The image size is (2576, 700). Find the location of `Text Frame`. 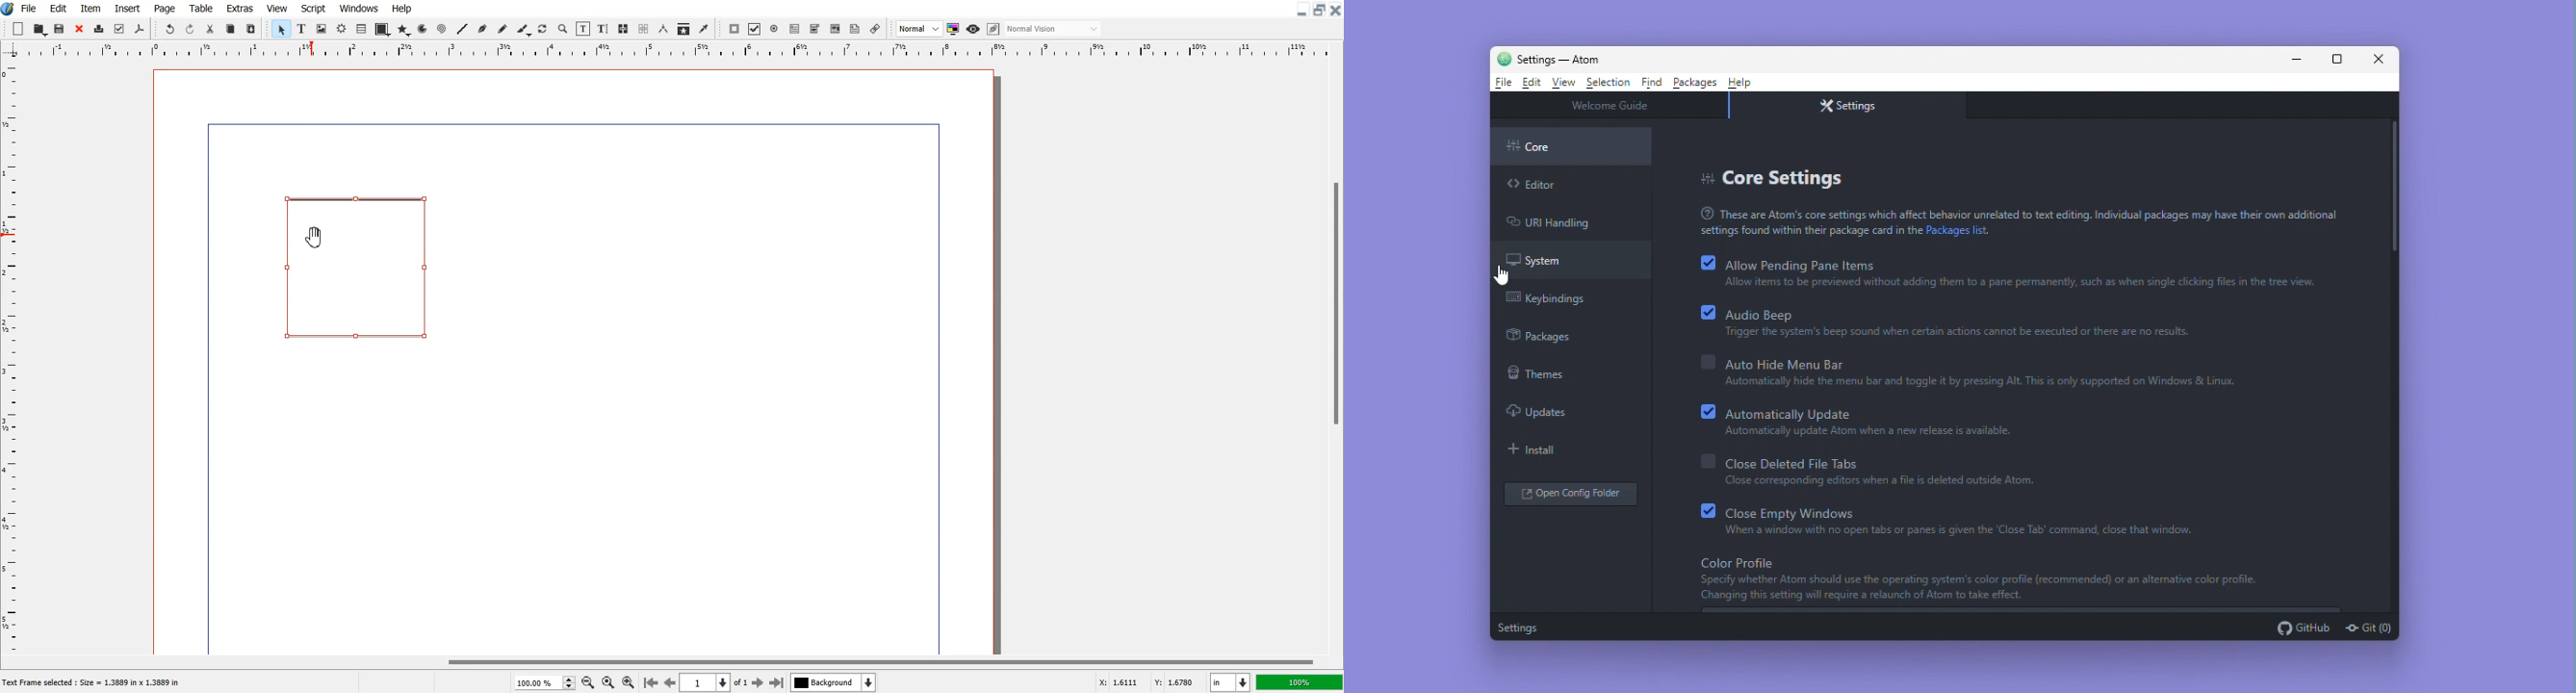

Text Frame is located at coordinates (360, 267).